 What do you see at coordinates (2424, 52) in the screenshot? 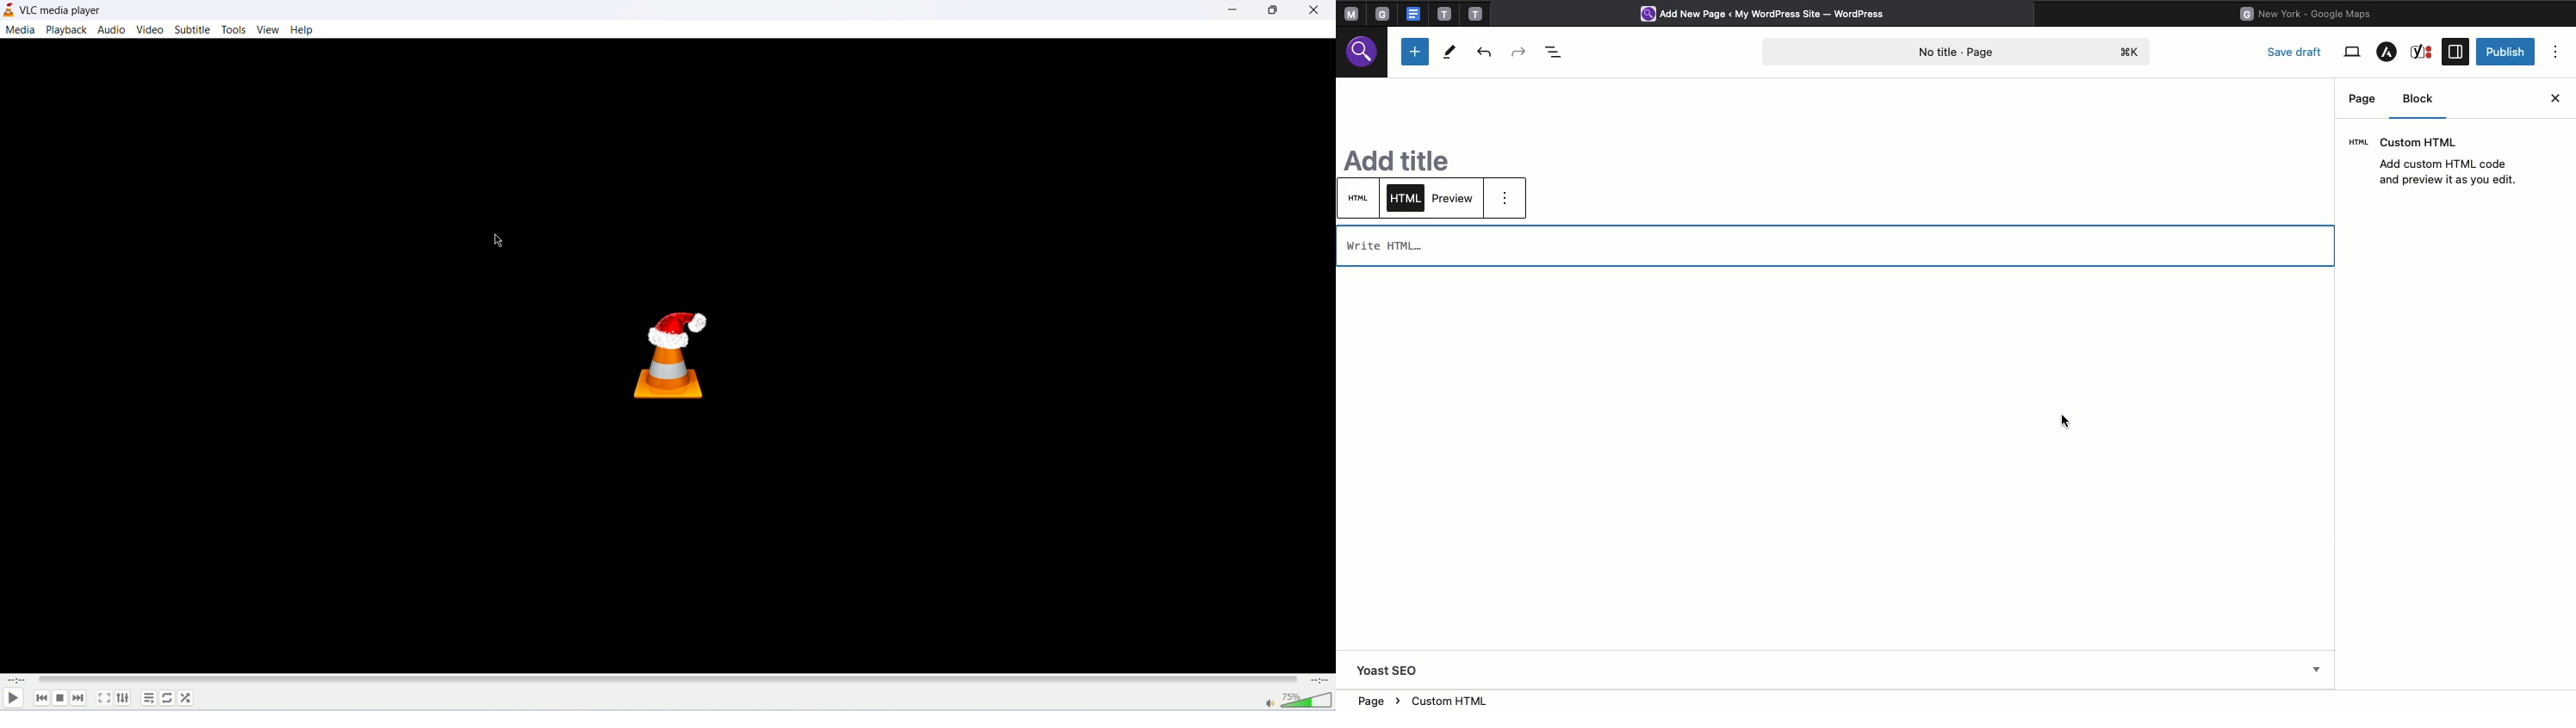
I see `Yoast` at bounding box center [2424, 52].